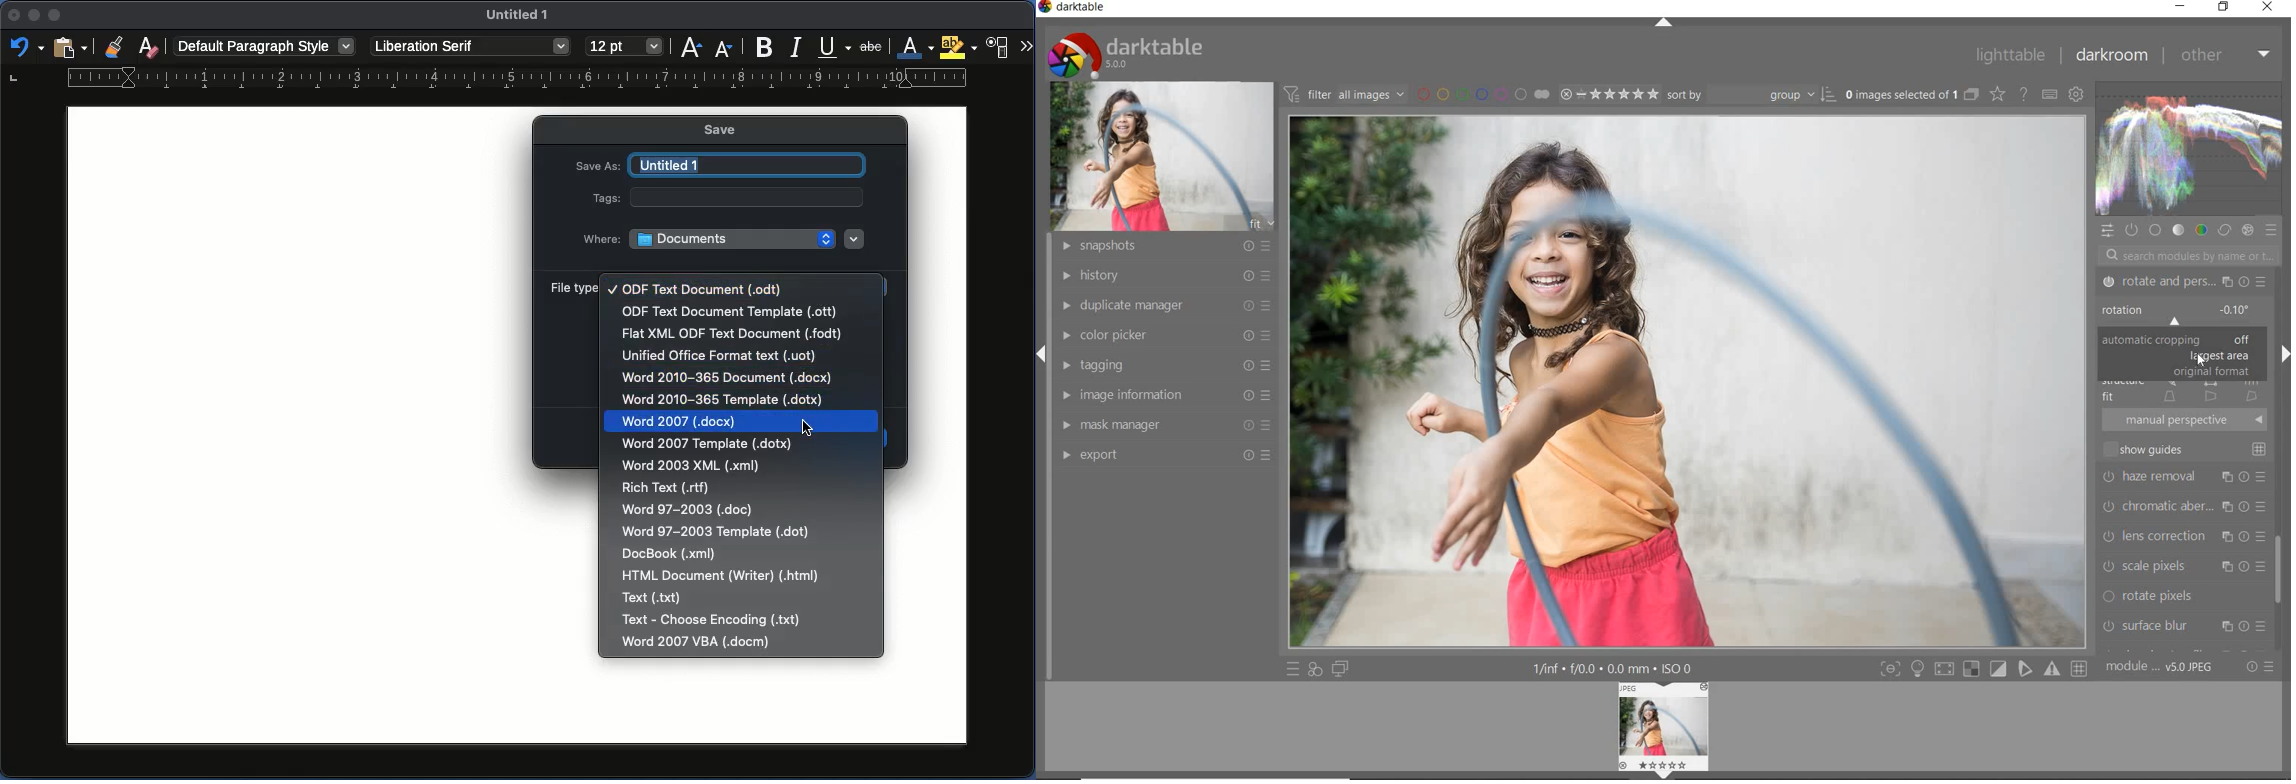 Image resolution: width=2296 pixels, height=784 pixels. What do you see at coordinates (1164, 335) in the screenshot?
I see `color picker` at bounding box center [1164, 335].